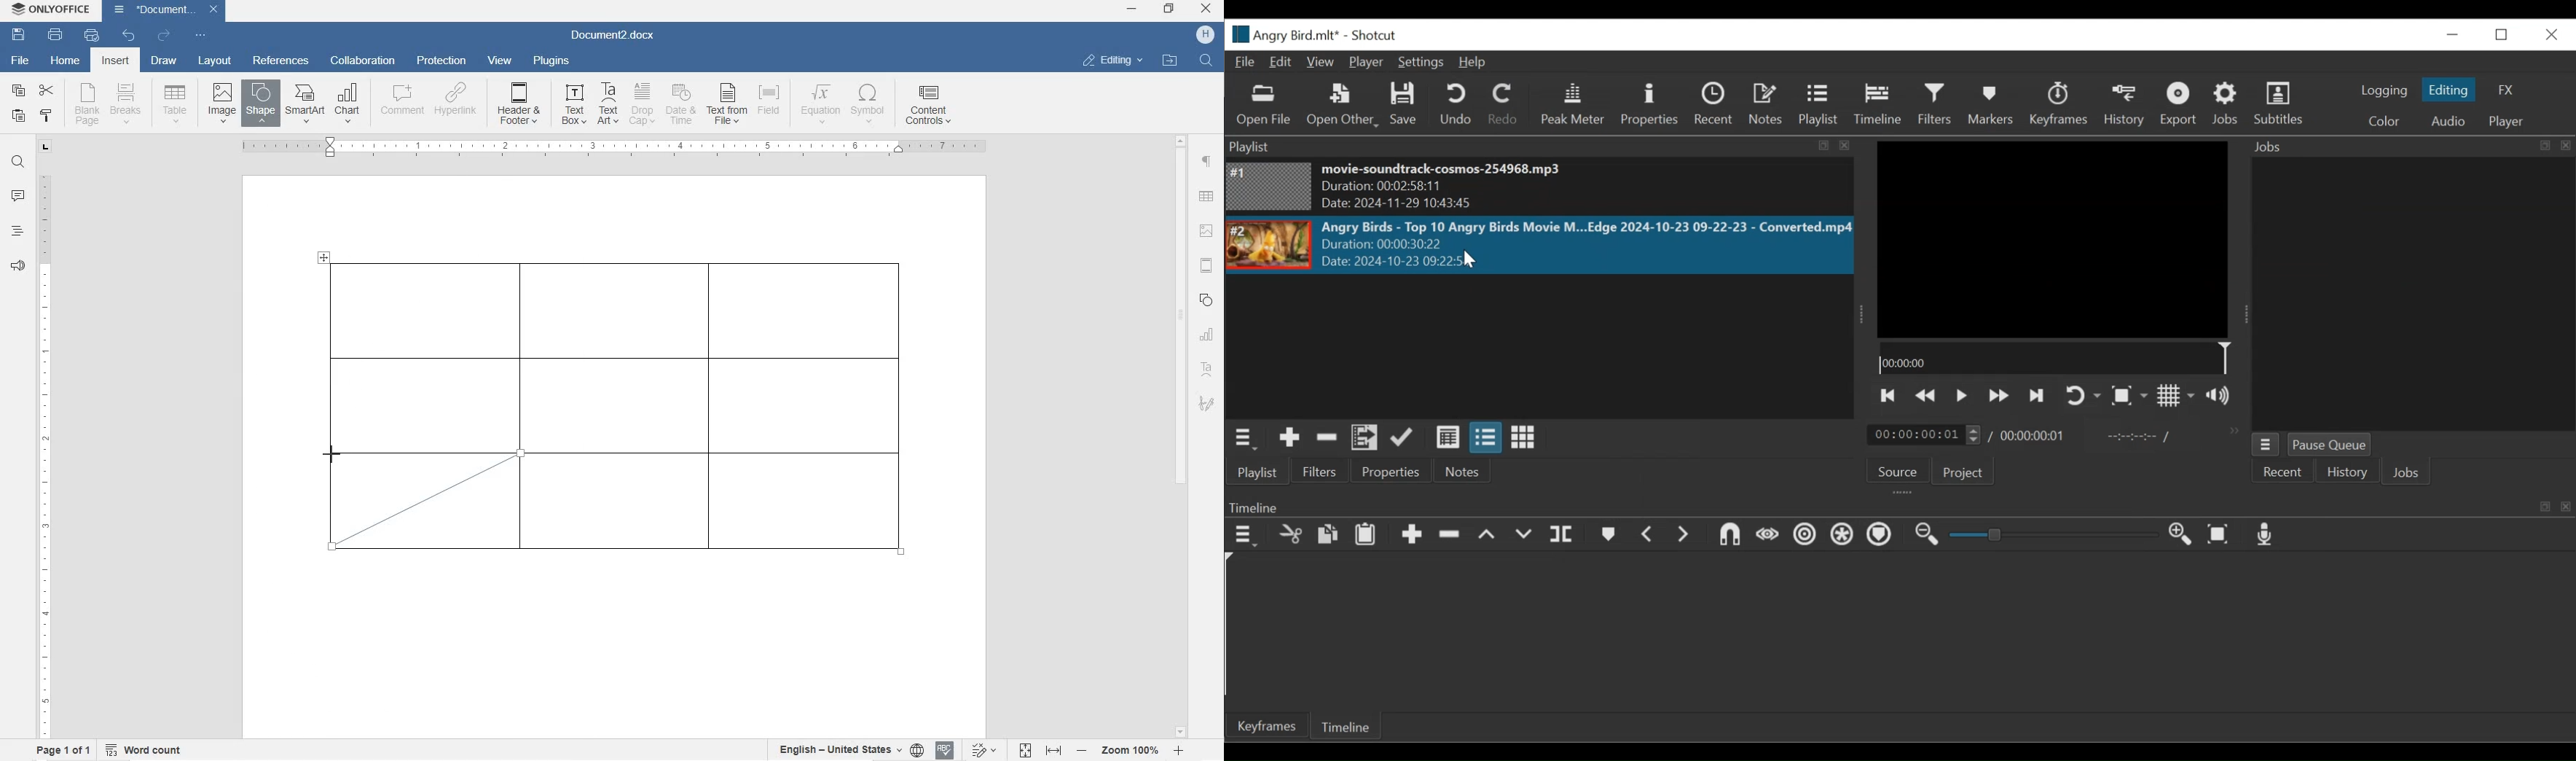  Describe the element at coordinates (114, 61) in the screenshot. I see `insert` at that location.